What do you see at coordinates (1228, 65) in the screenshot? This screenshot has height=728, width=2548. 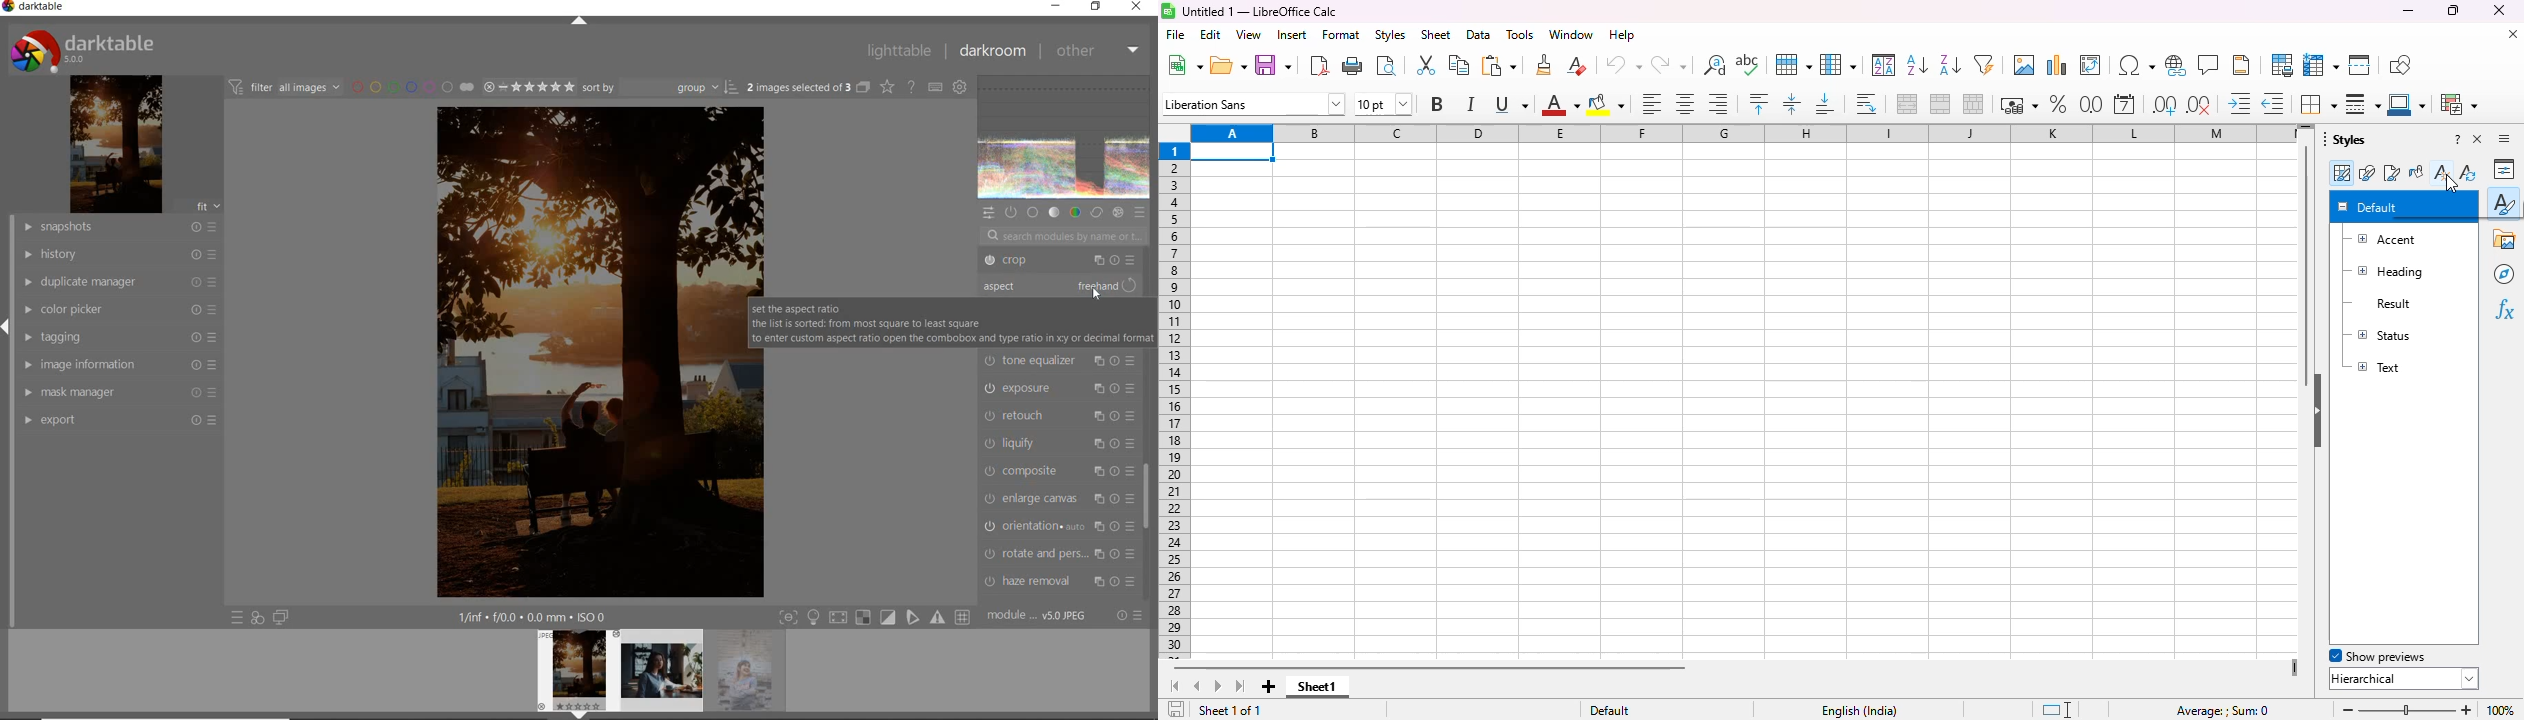 I see `open` at bounding box center [1228, 65].